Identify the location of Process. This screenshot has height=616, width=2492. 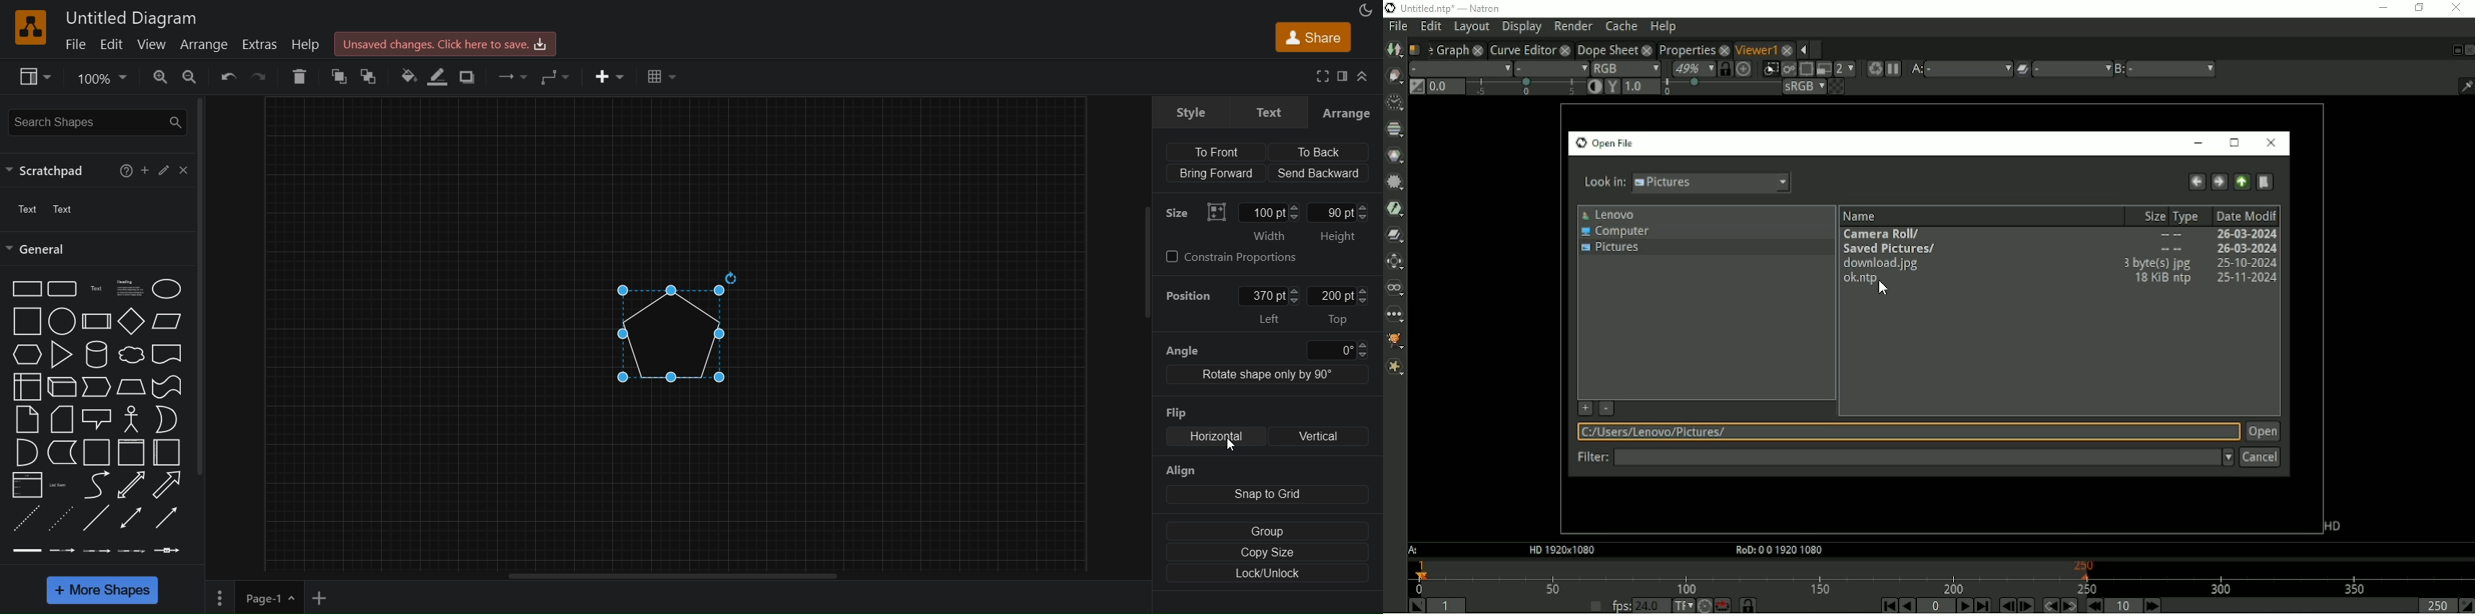
(97, 321).